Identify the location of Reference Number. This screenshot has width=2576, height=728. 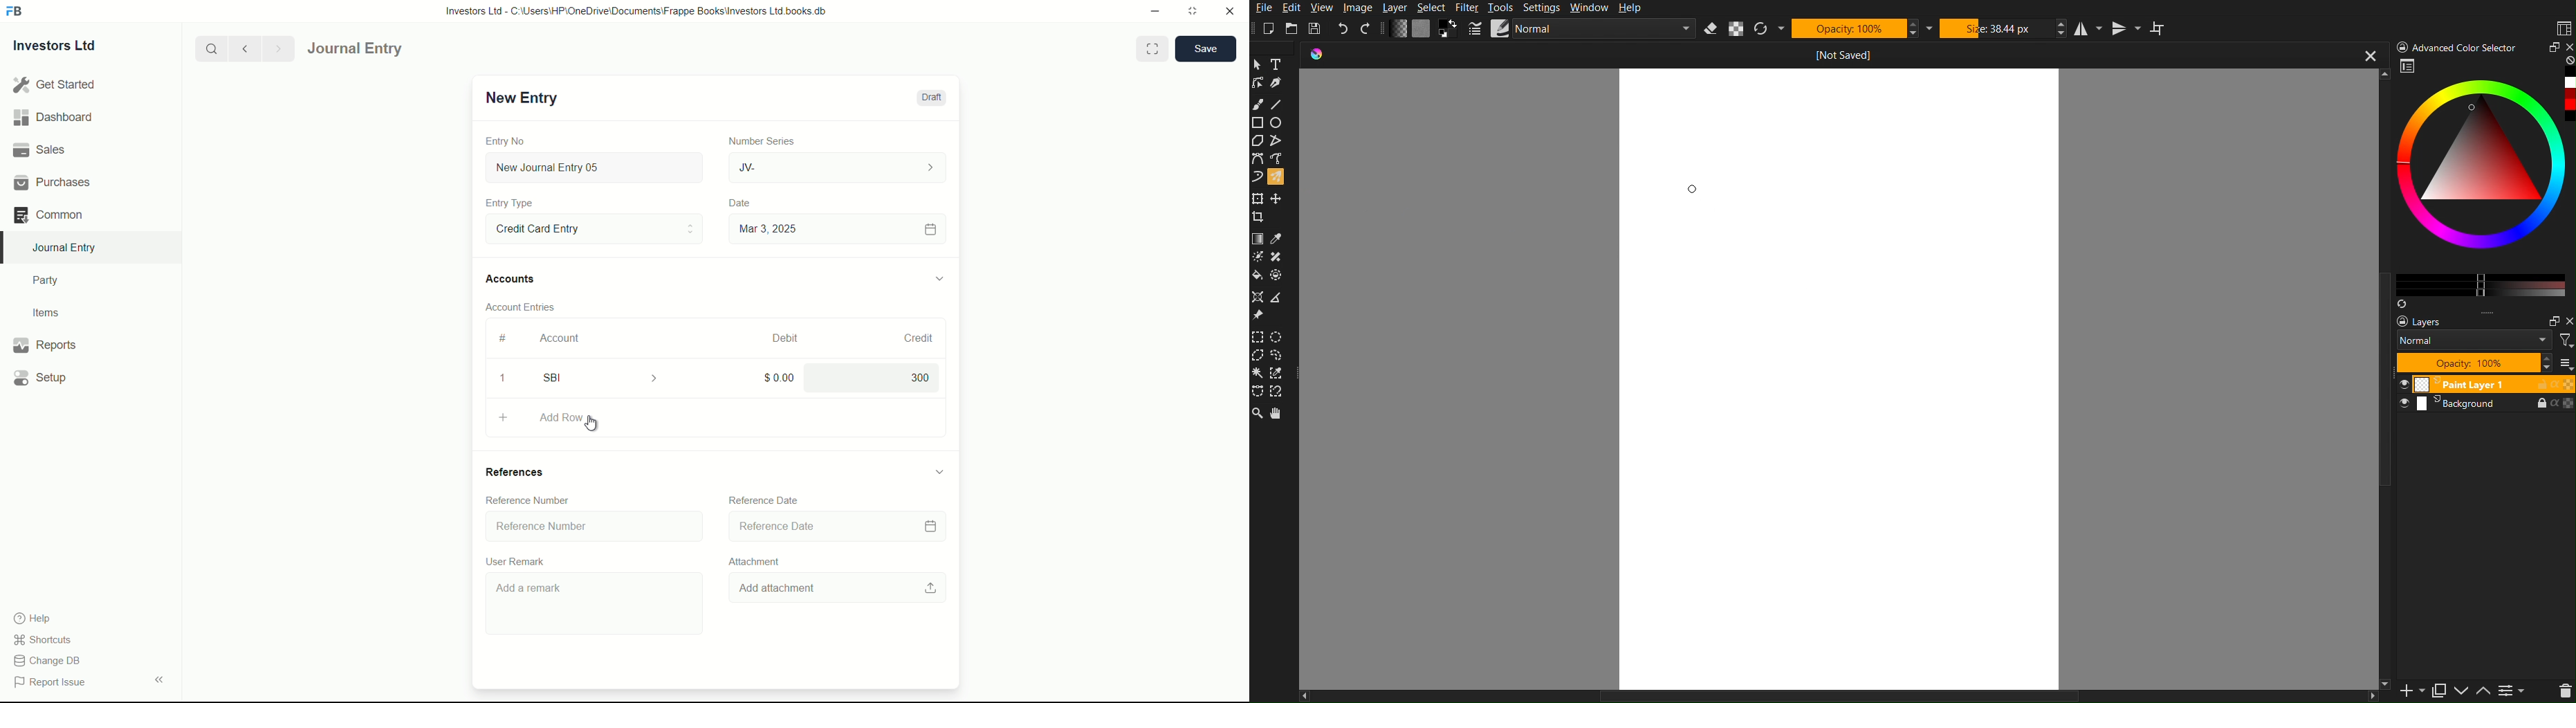
(526, 501).